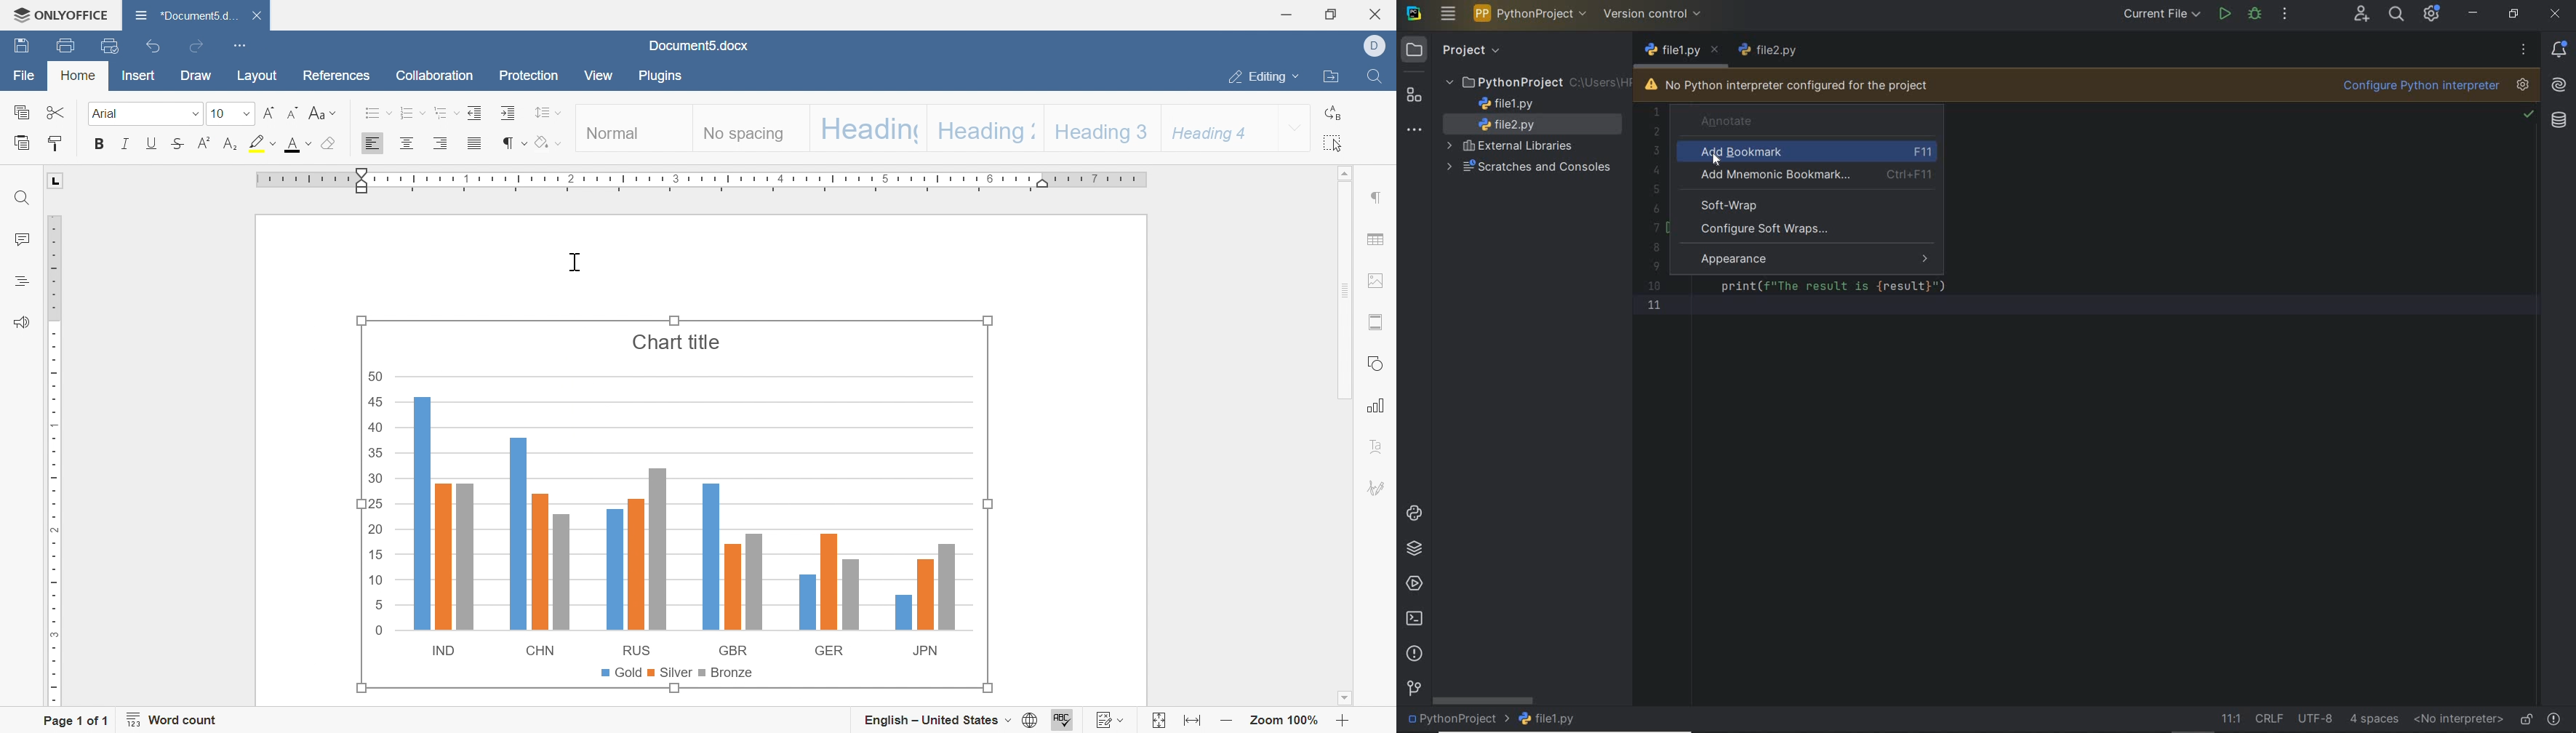 The image size is (2576, 756). What do you see at coordinates (20, 111) in the screenshot?
I see `copy` at bounding box center [20, 111].